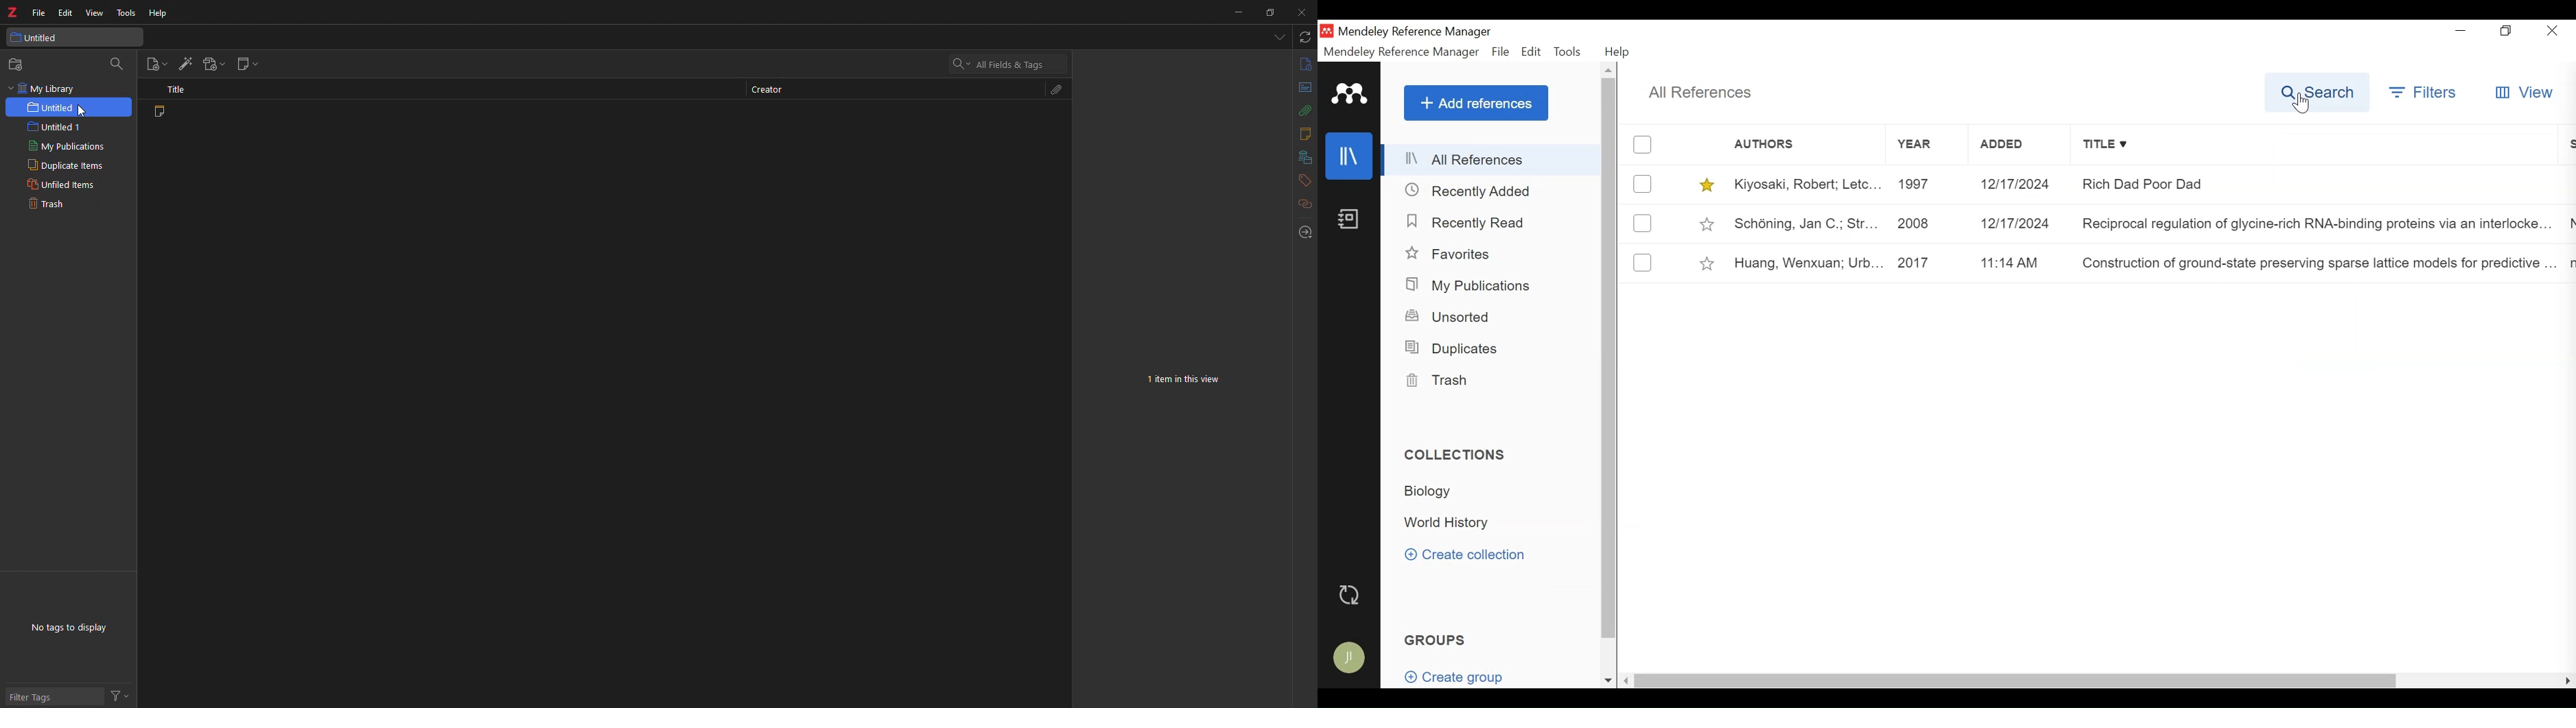 The width and height of the screenshot is (2576, 728). Describe the element at coordinates (95, 13) in the screenshot. I see `view` at that location.